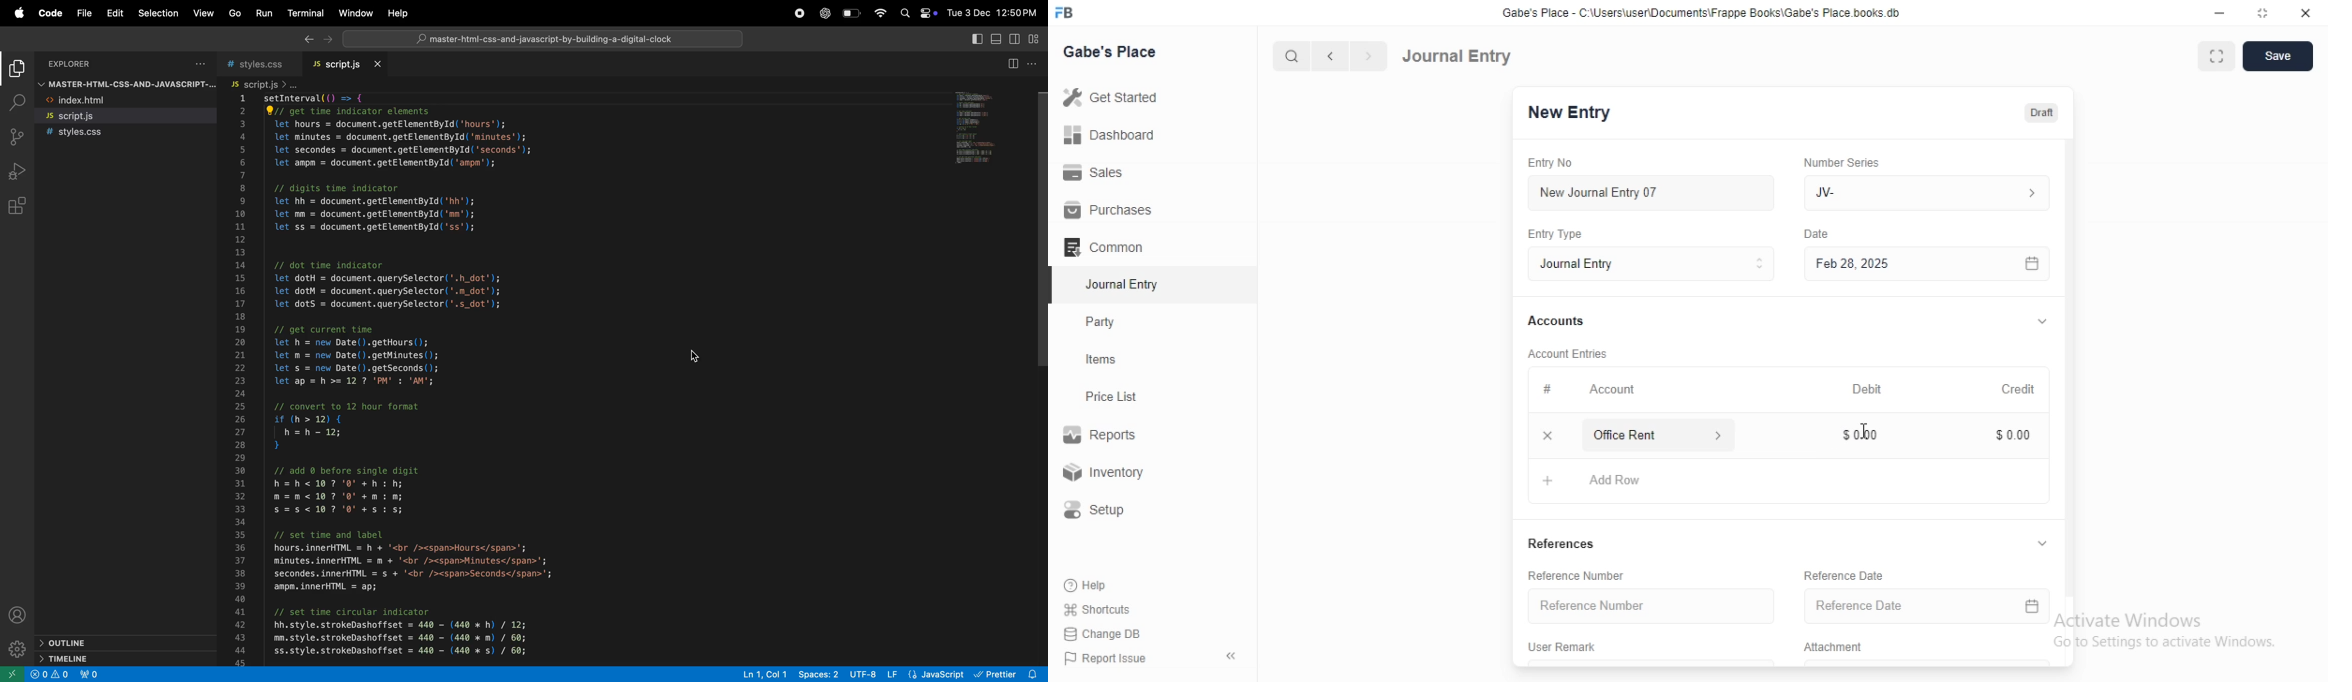 Image resolution: width=2352 pixels, height=700 pixels. I want to click on v, so click(2045, 542).